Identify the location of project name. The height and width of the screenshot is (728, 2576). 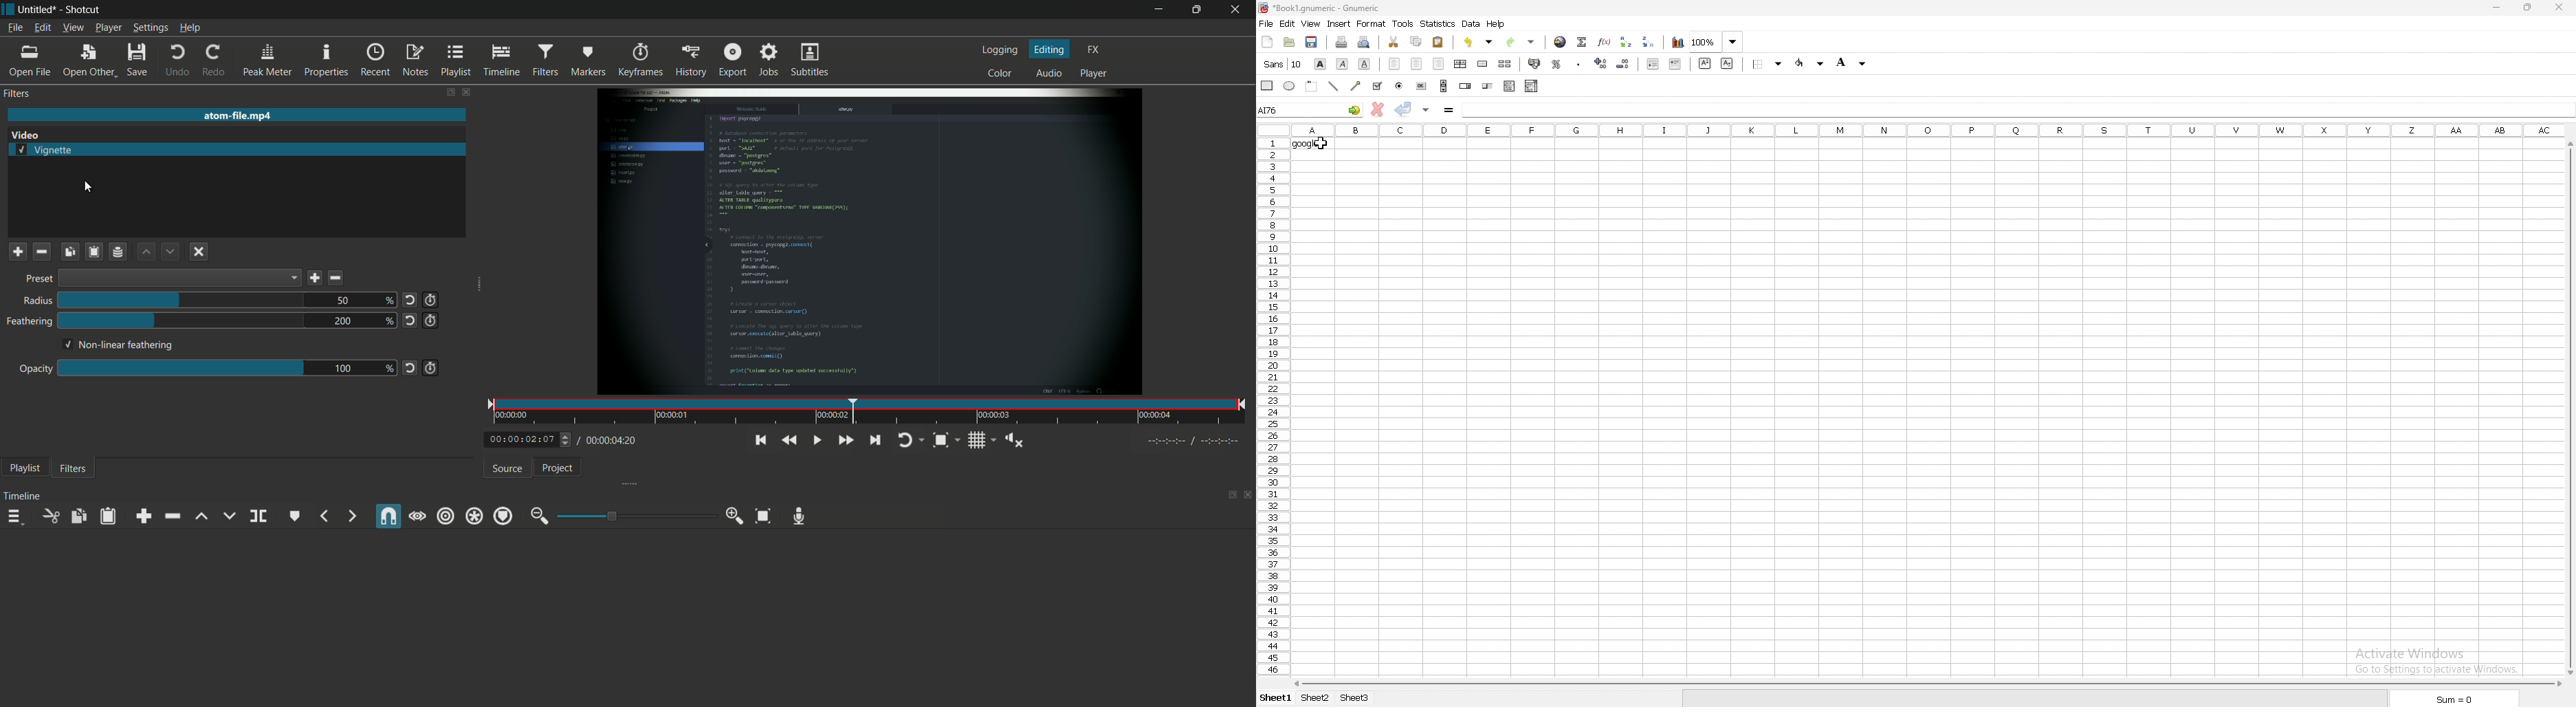
(39, 10).